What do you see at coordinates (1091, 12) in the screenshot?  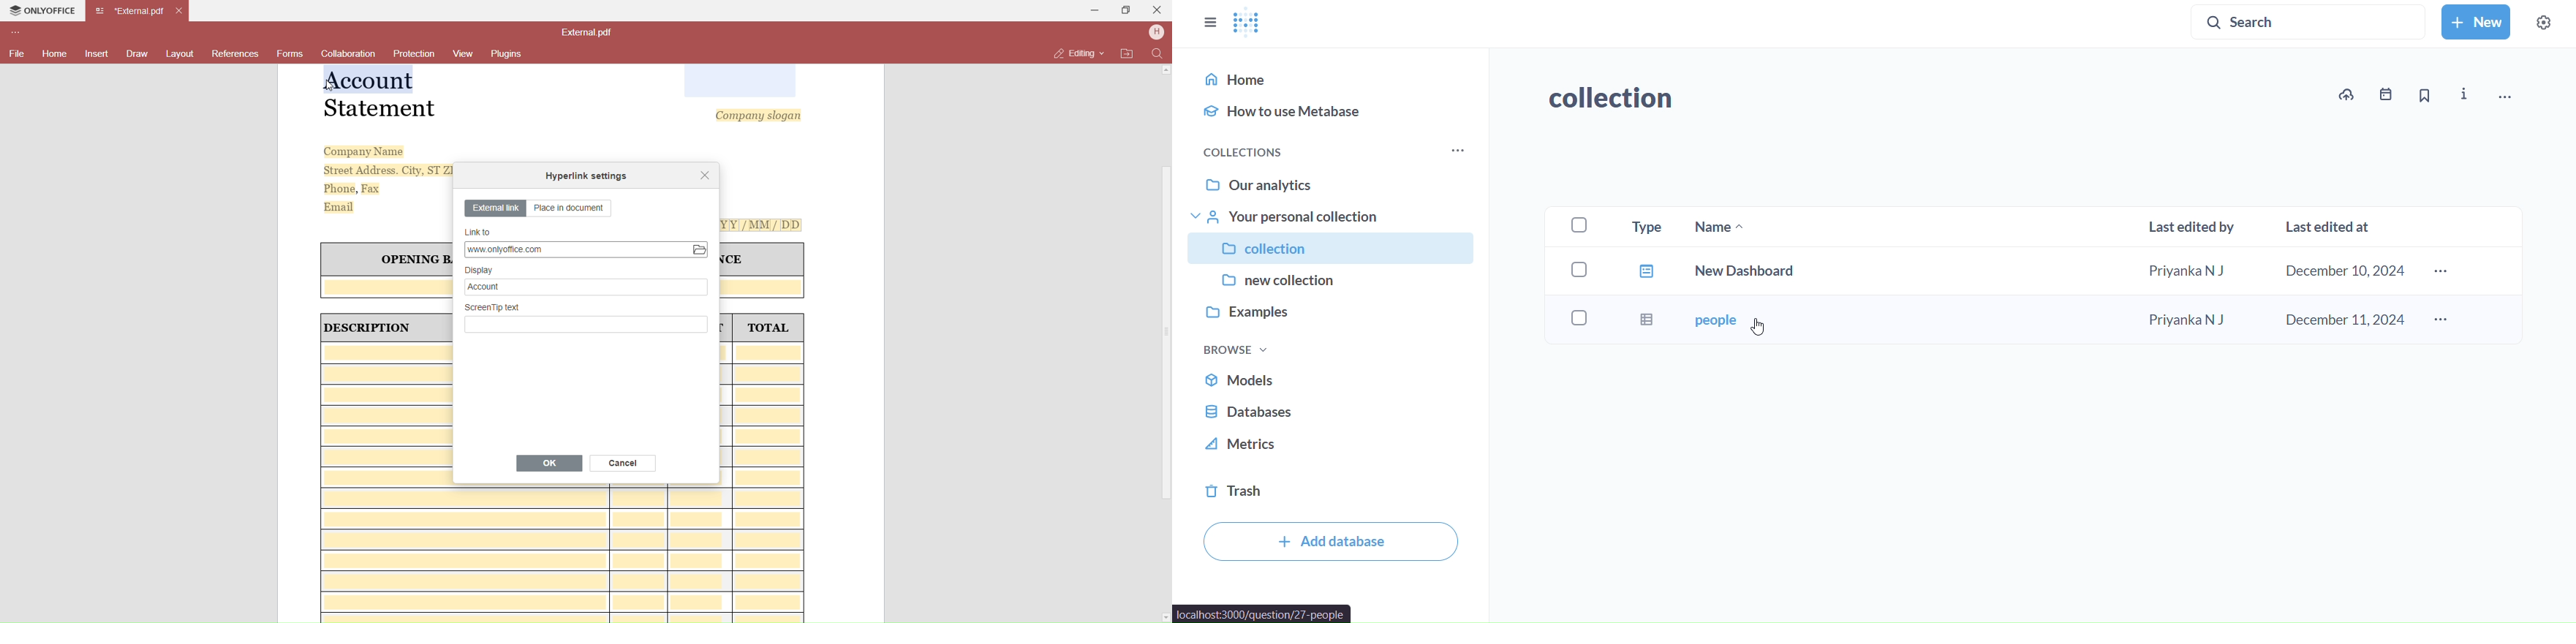 I see `Minimize` at bounding box center [1091, 12].